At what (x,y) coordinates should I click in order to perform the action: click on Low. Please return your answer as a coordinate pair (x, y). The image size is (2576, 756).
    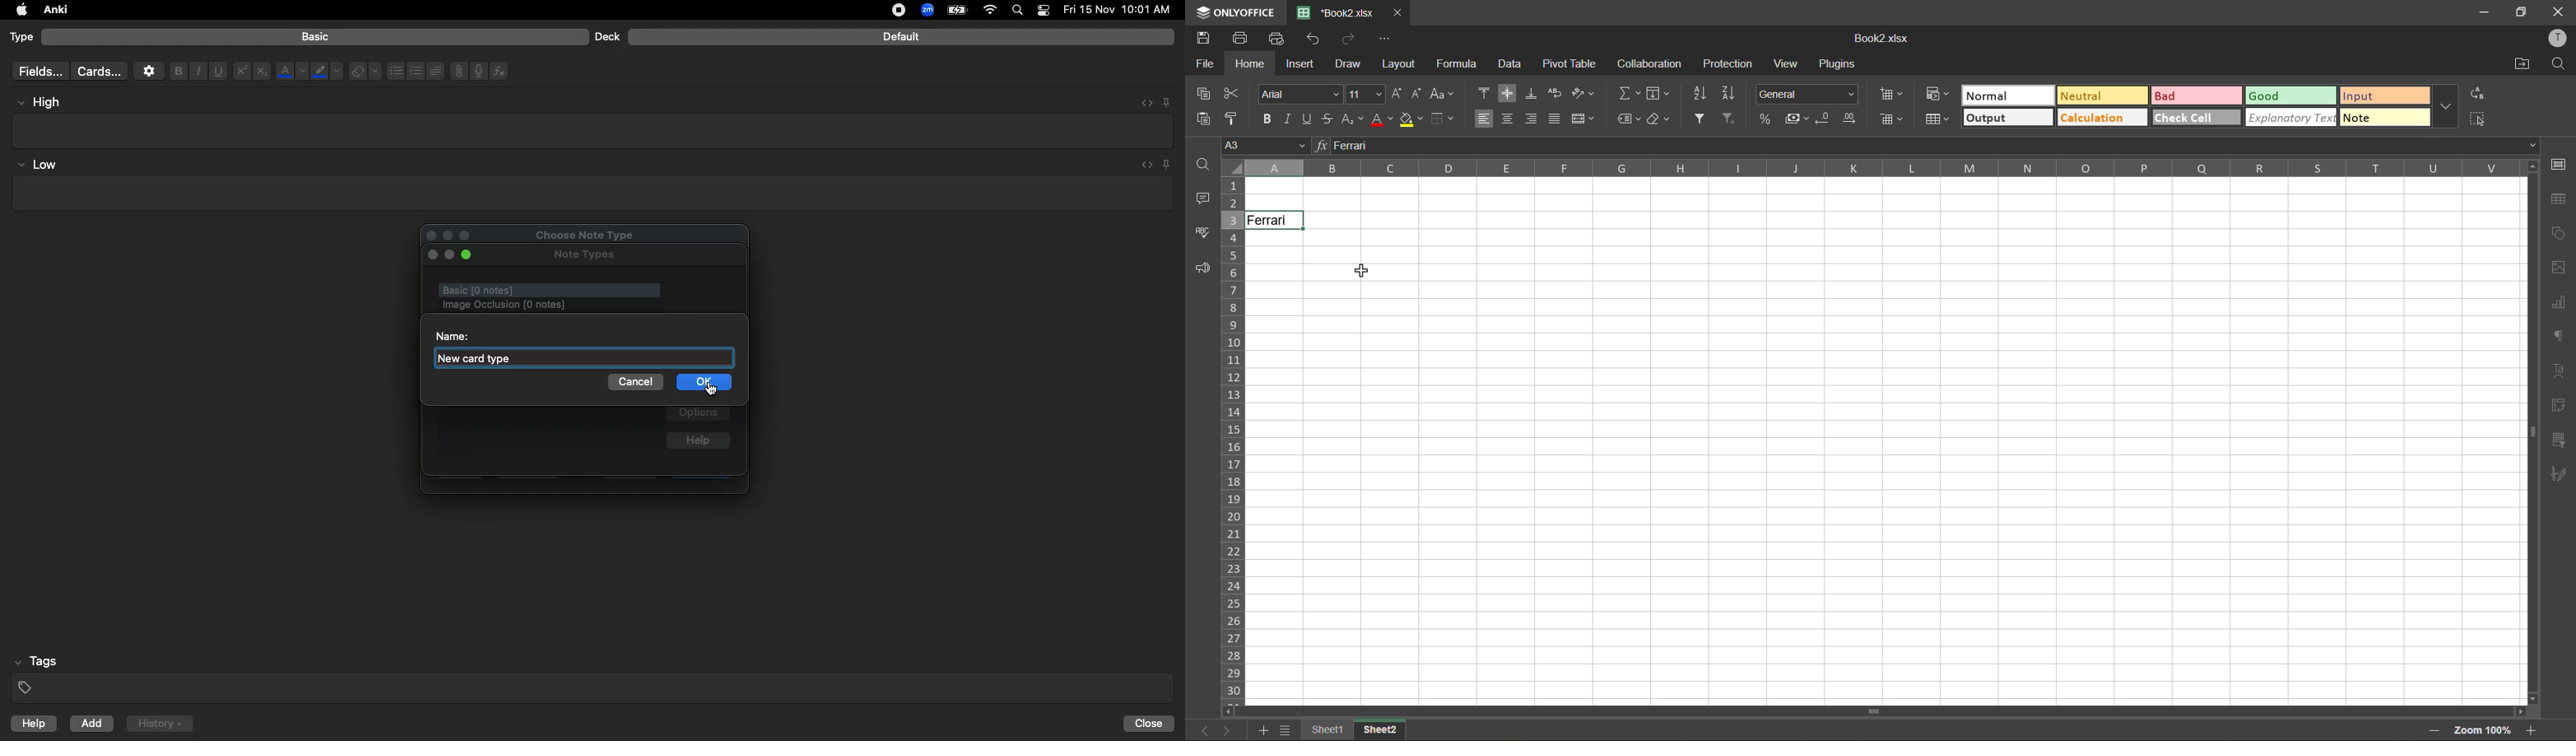
    Looking at the image, I should click on (38, 165).